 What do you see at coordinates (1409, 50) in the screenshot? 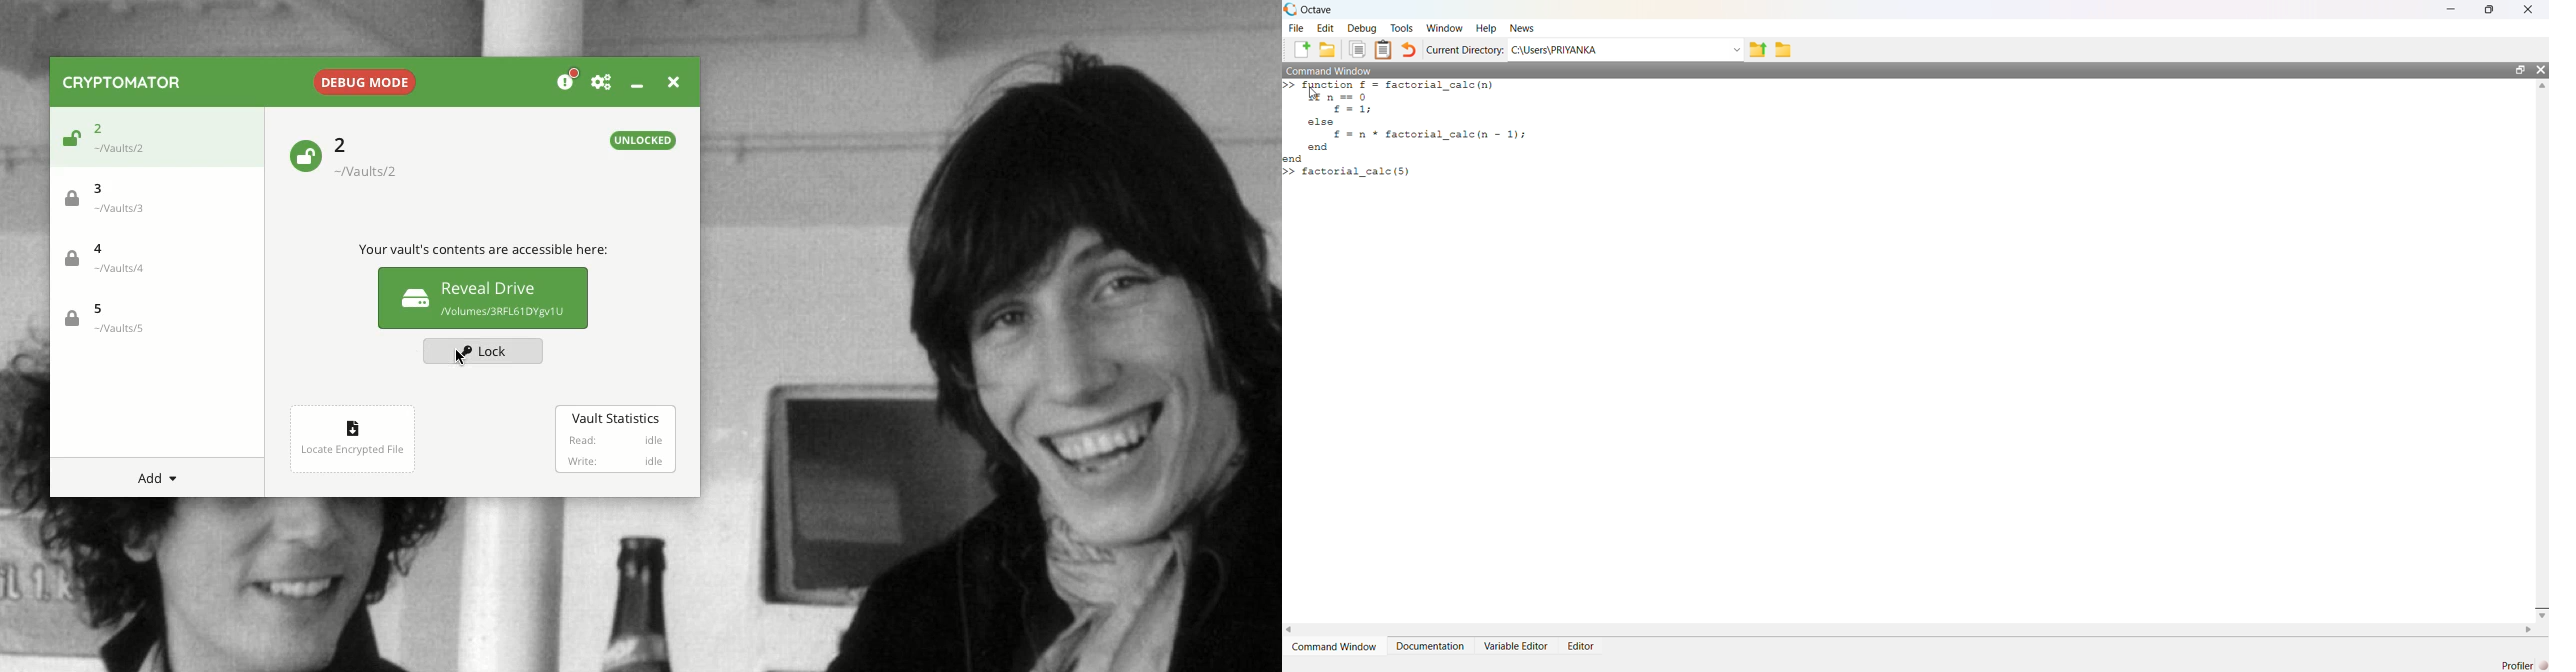
I see `undo` at bounding box center [1409, 50].